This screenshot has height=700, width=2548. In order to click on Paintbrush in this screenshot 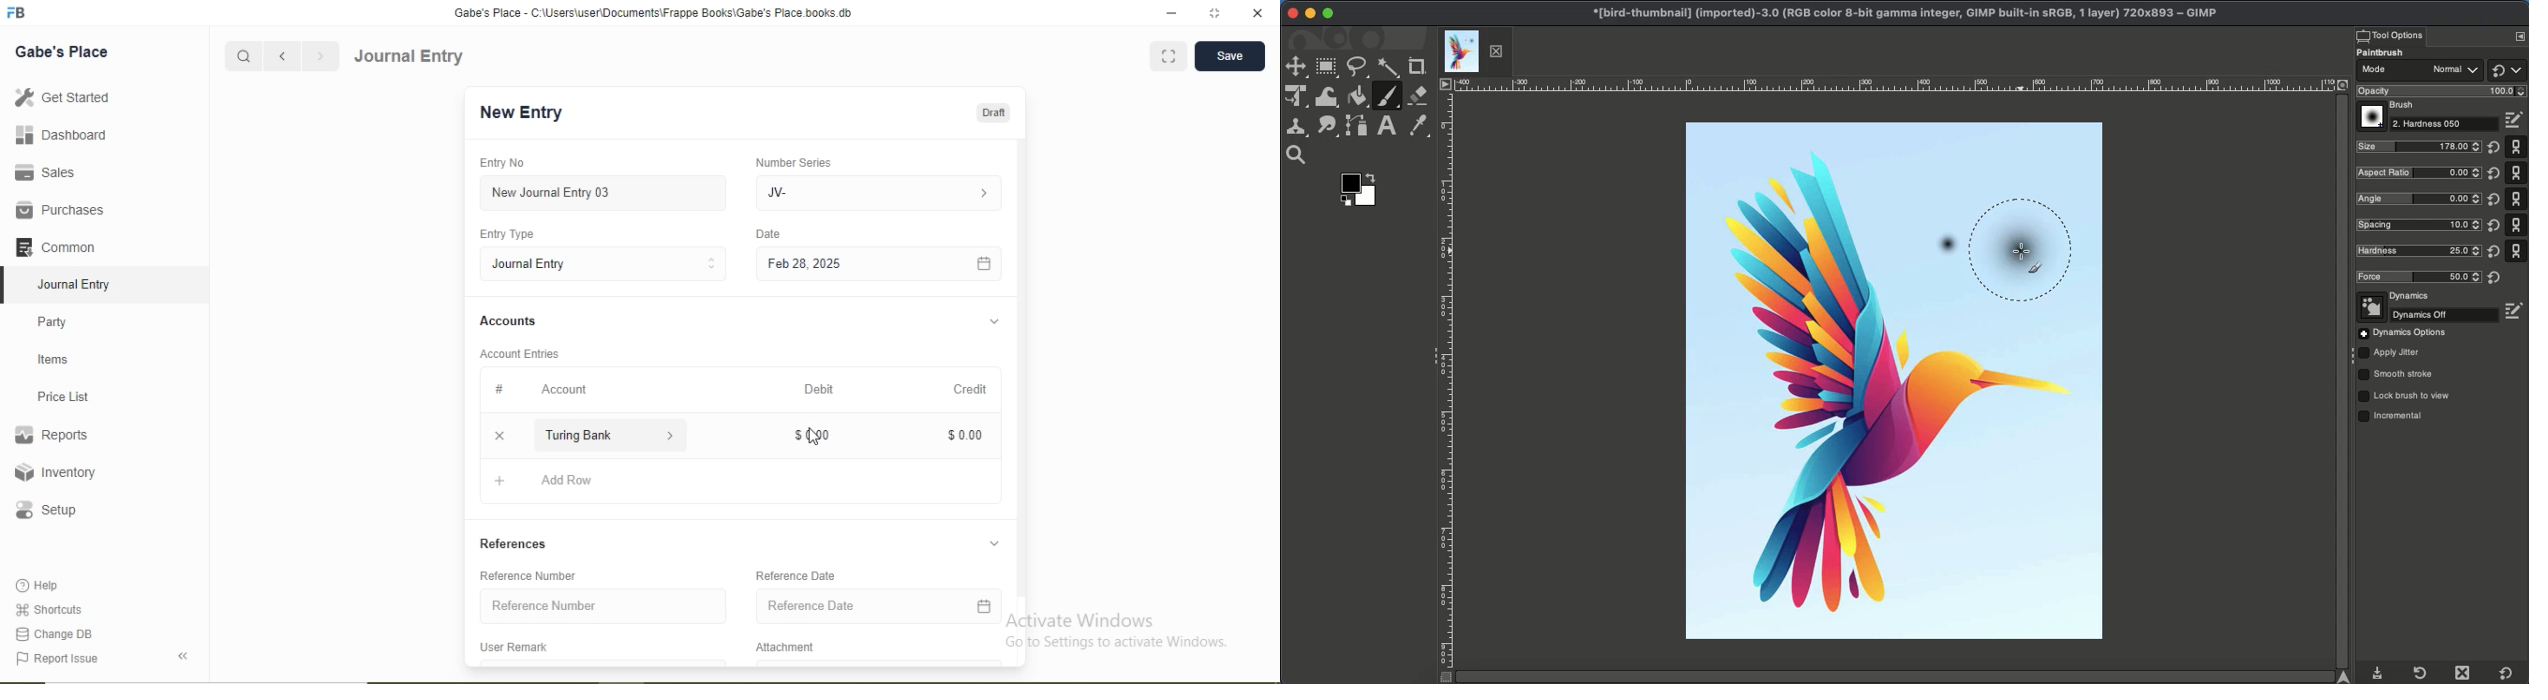, I will do `click(1387, 96)`.